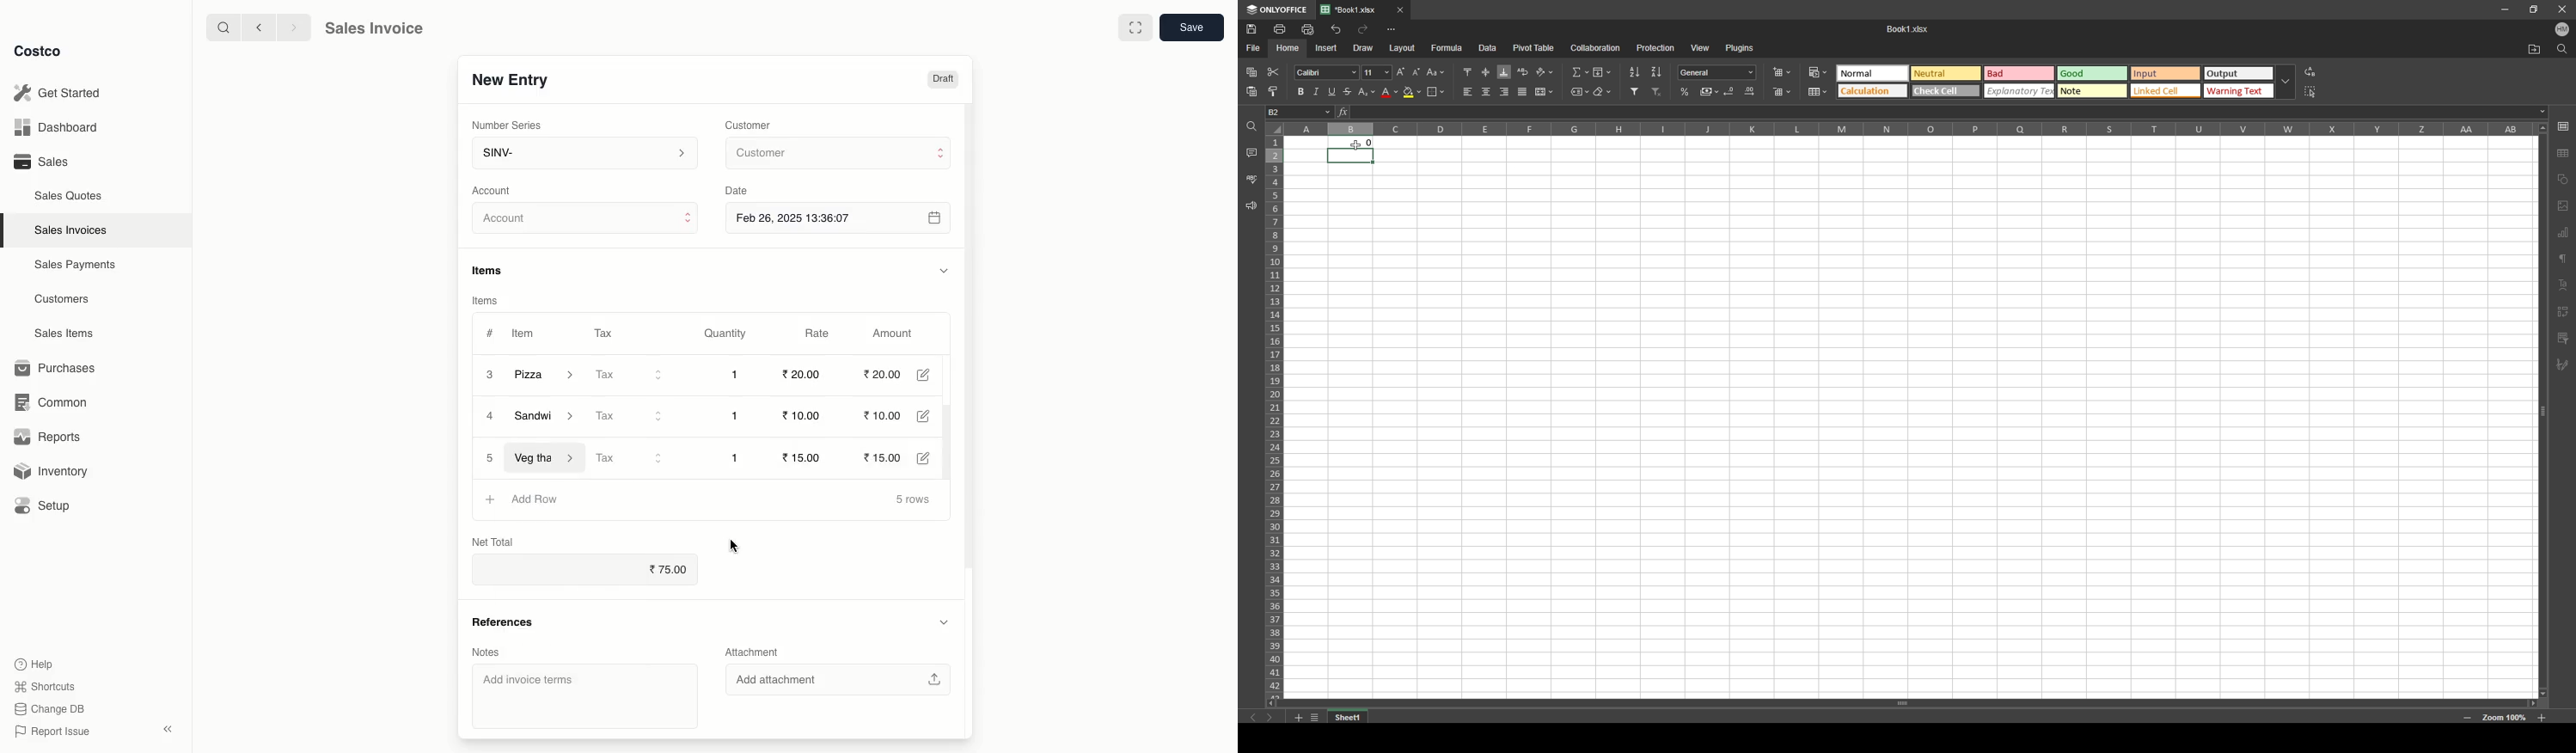 The width and height of the screenshot is (2576, 756). Describe the element at coordinates (2534, 49) in the screenshot. I see `locate file` at that location.